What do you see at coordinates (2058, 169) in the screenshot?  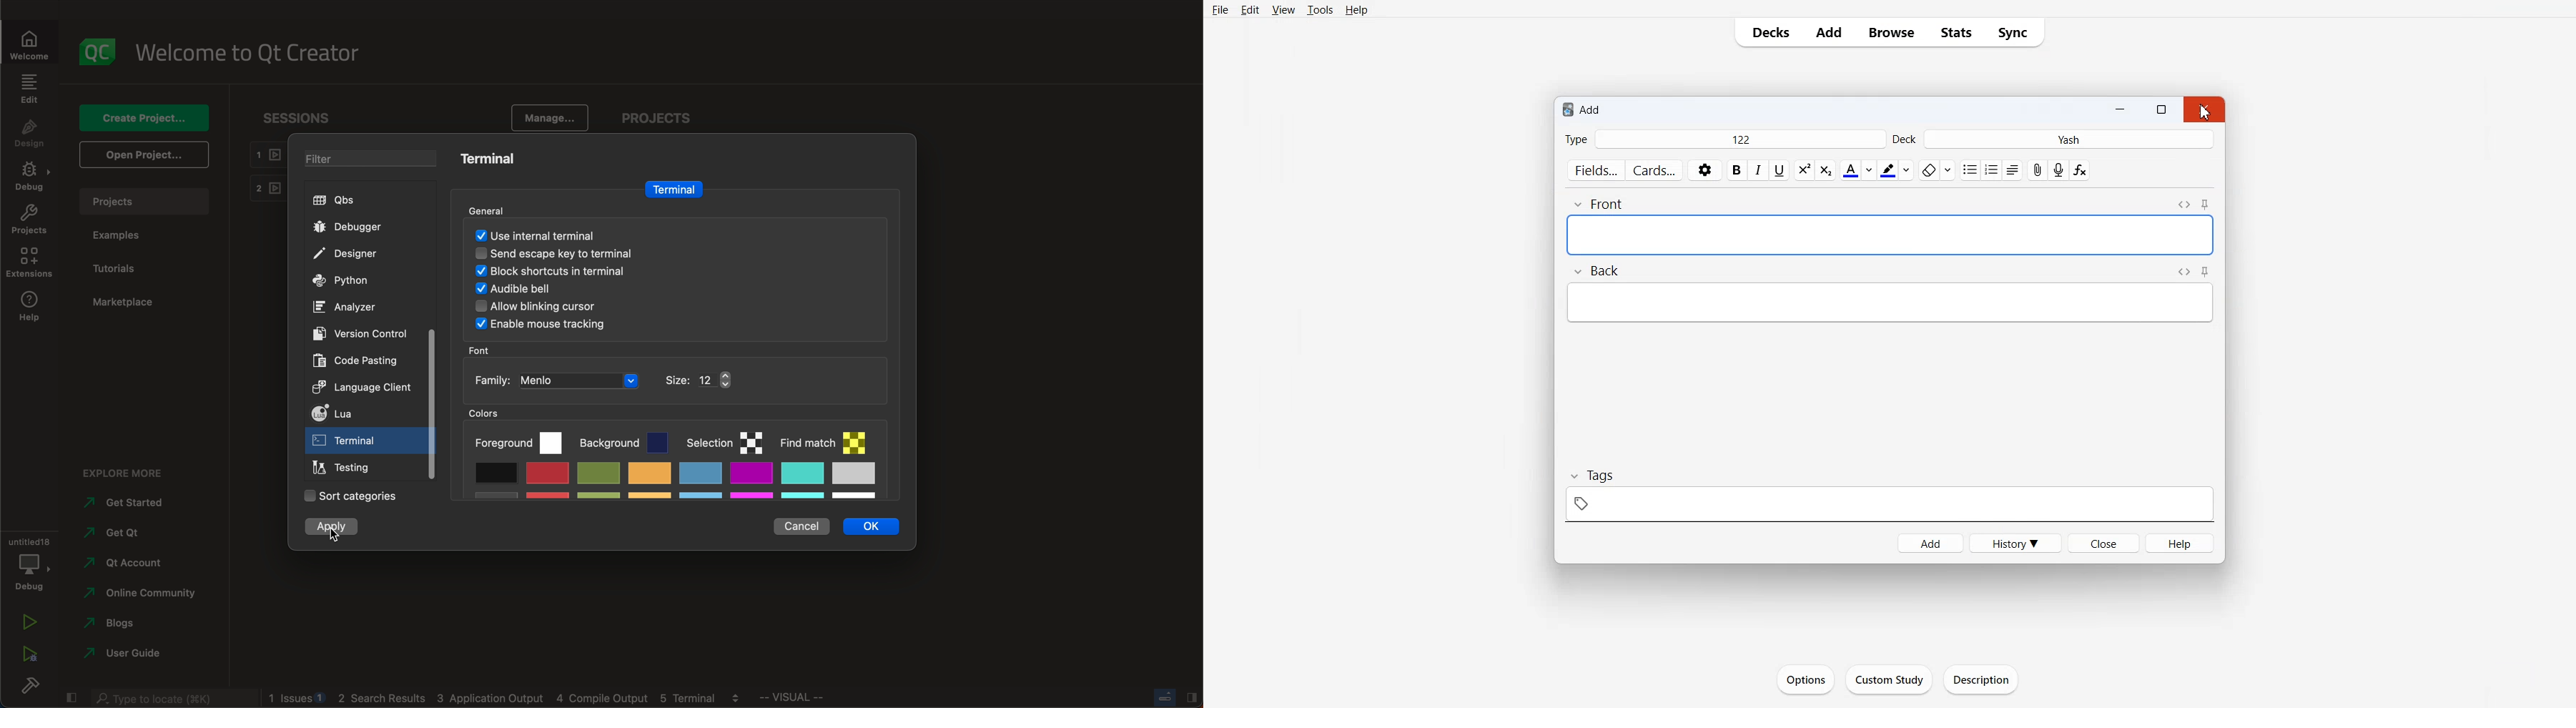 I see `Record audio` at bounding box center [2058, 169].